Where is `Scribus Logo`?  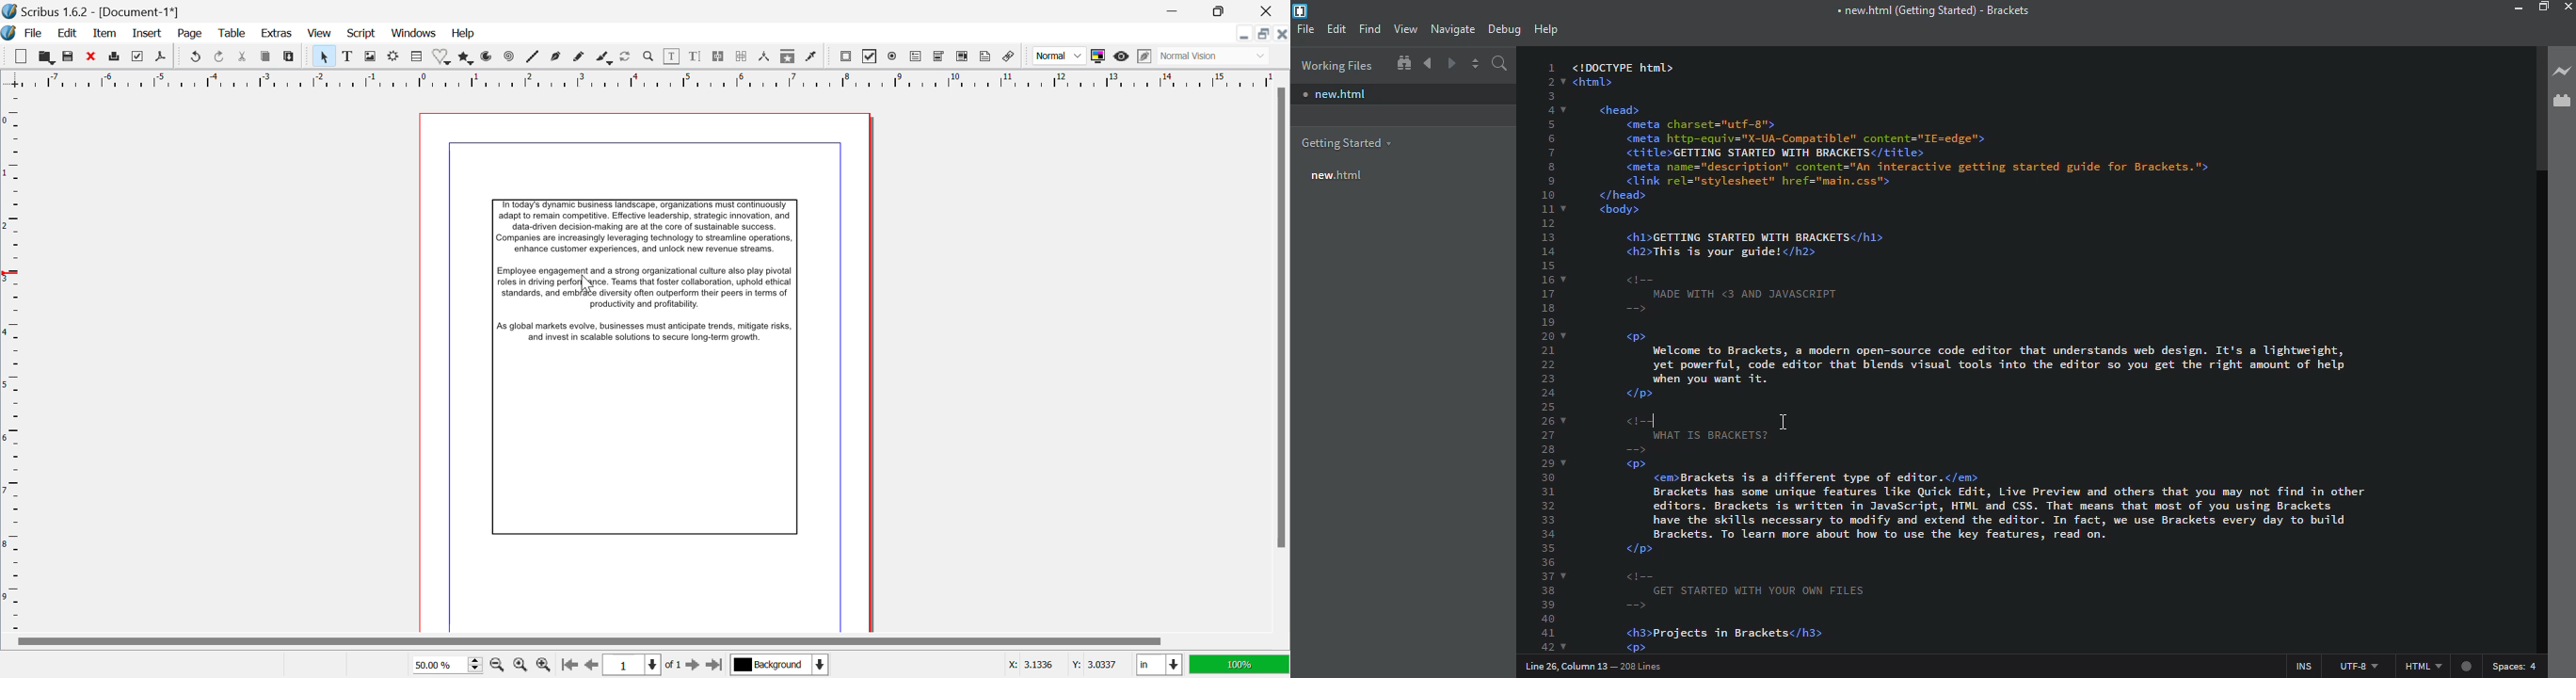 Scribus Logo is located at coordinates (8, 34).